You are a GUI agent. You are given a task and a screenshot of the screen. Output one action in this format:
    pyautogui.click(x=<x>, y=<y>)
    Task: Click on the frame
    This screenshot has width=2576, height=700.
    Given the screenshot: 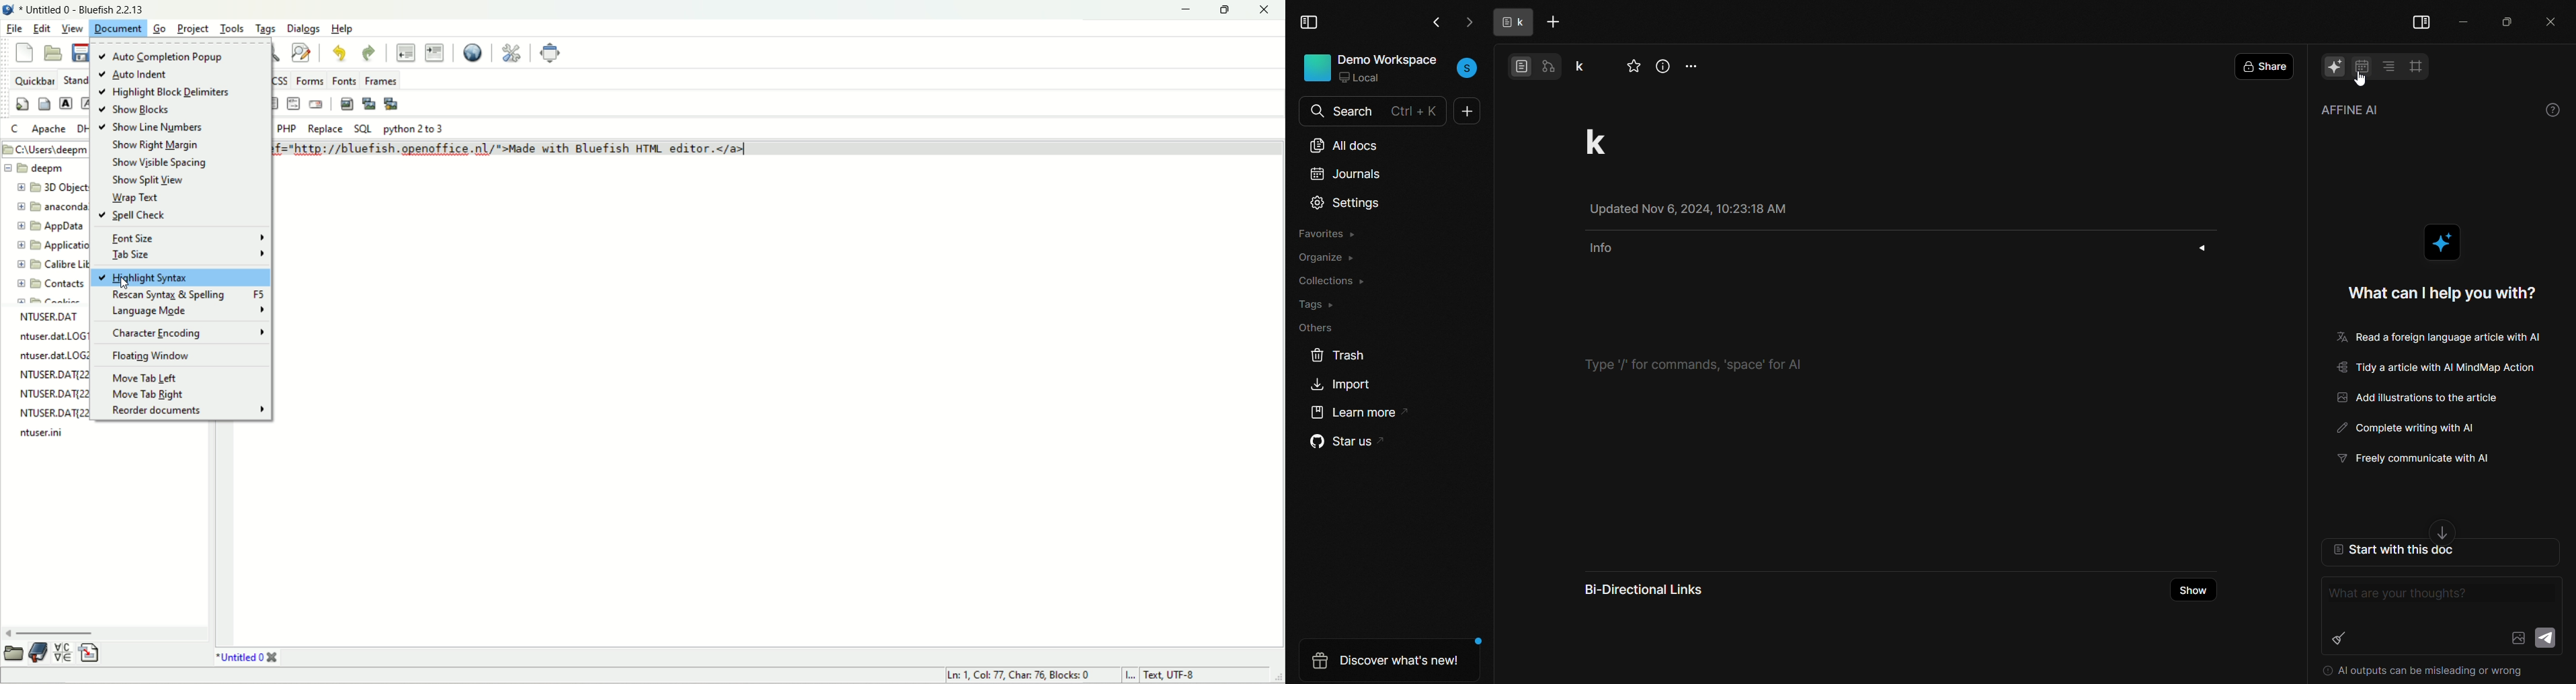 What is the action you would take?
    pyautogui.click(x=2417, y=67)
    